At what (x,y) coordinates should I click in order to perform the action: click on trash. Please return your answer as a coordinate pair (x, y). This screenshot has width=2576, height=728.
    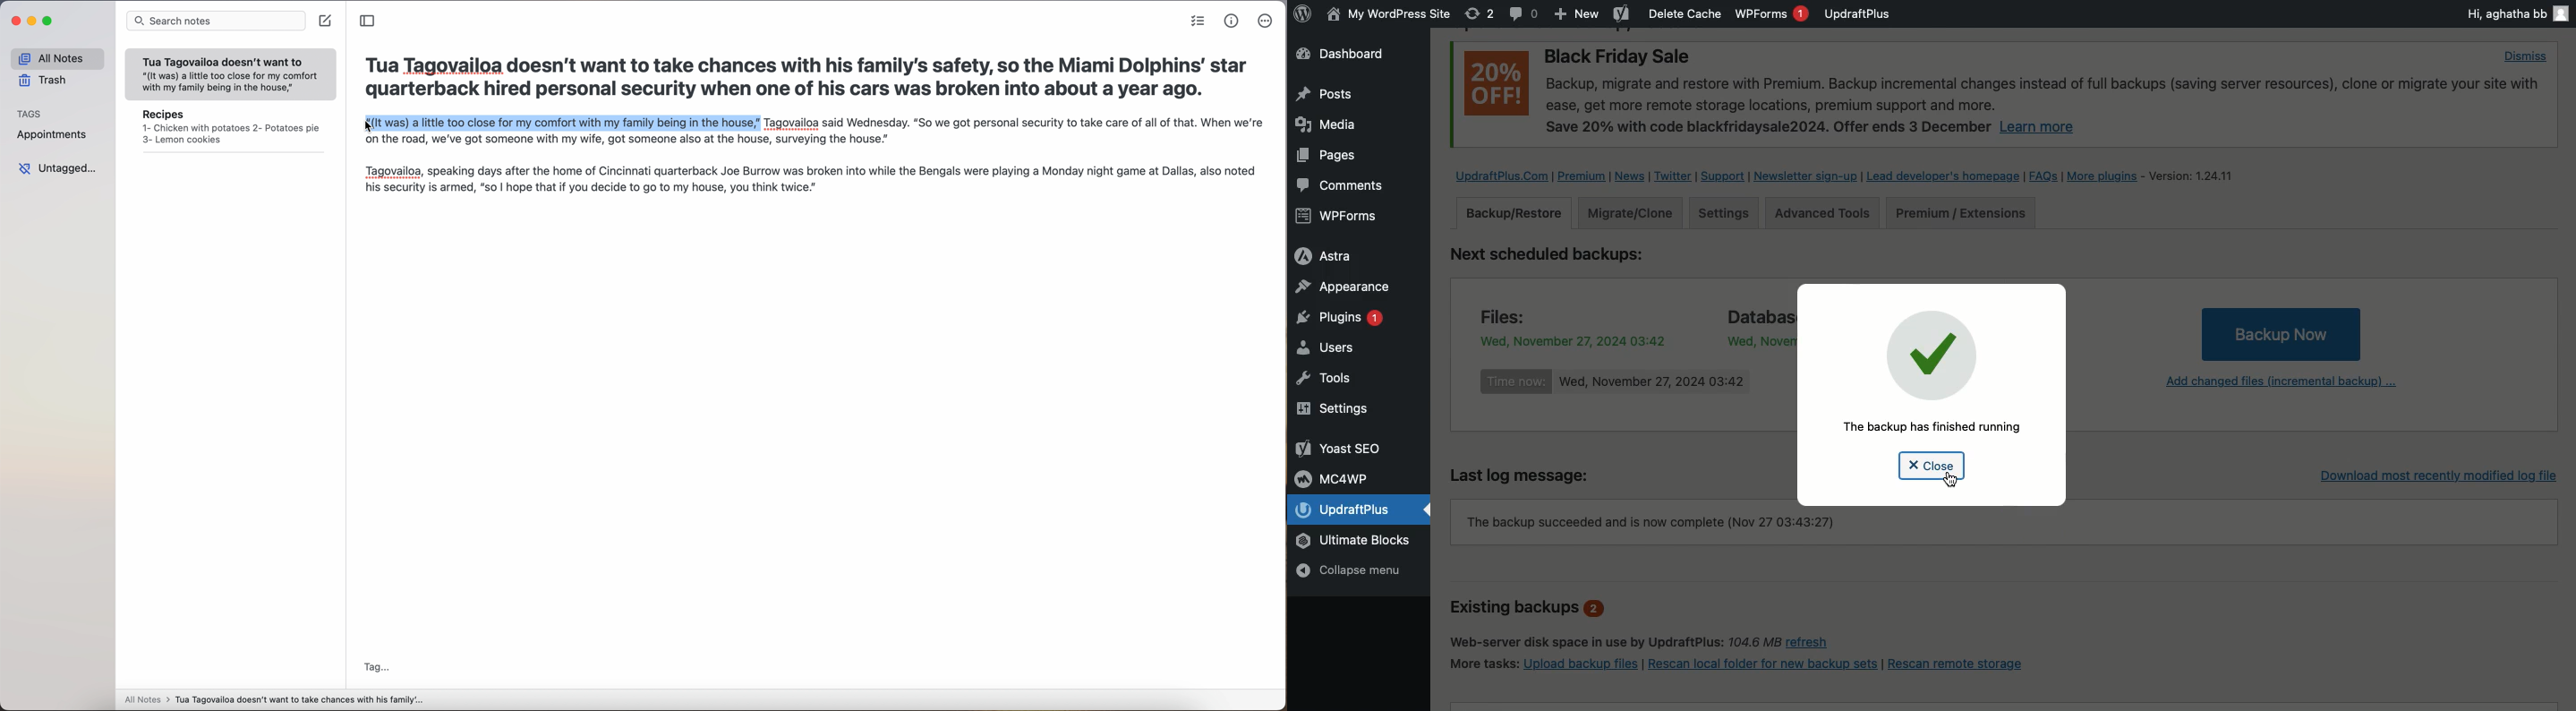
    Looking at the image, I should click on (44, 80).